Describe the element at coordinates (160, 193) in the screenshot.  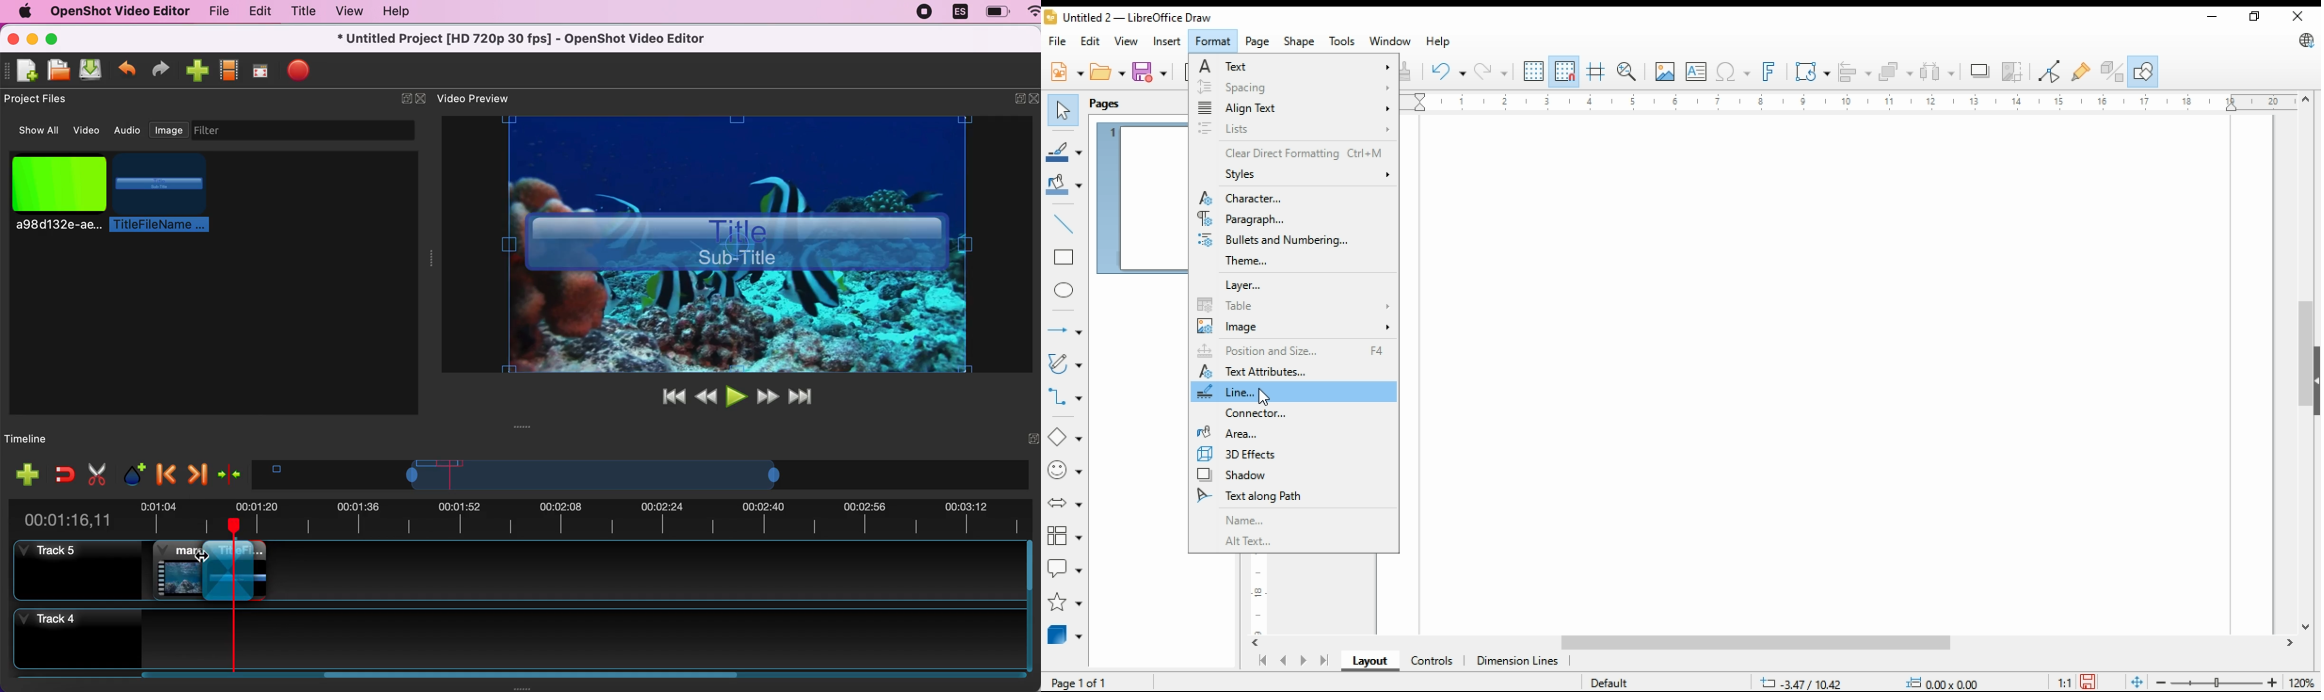
I see `title` at that location.